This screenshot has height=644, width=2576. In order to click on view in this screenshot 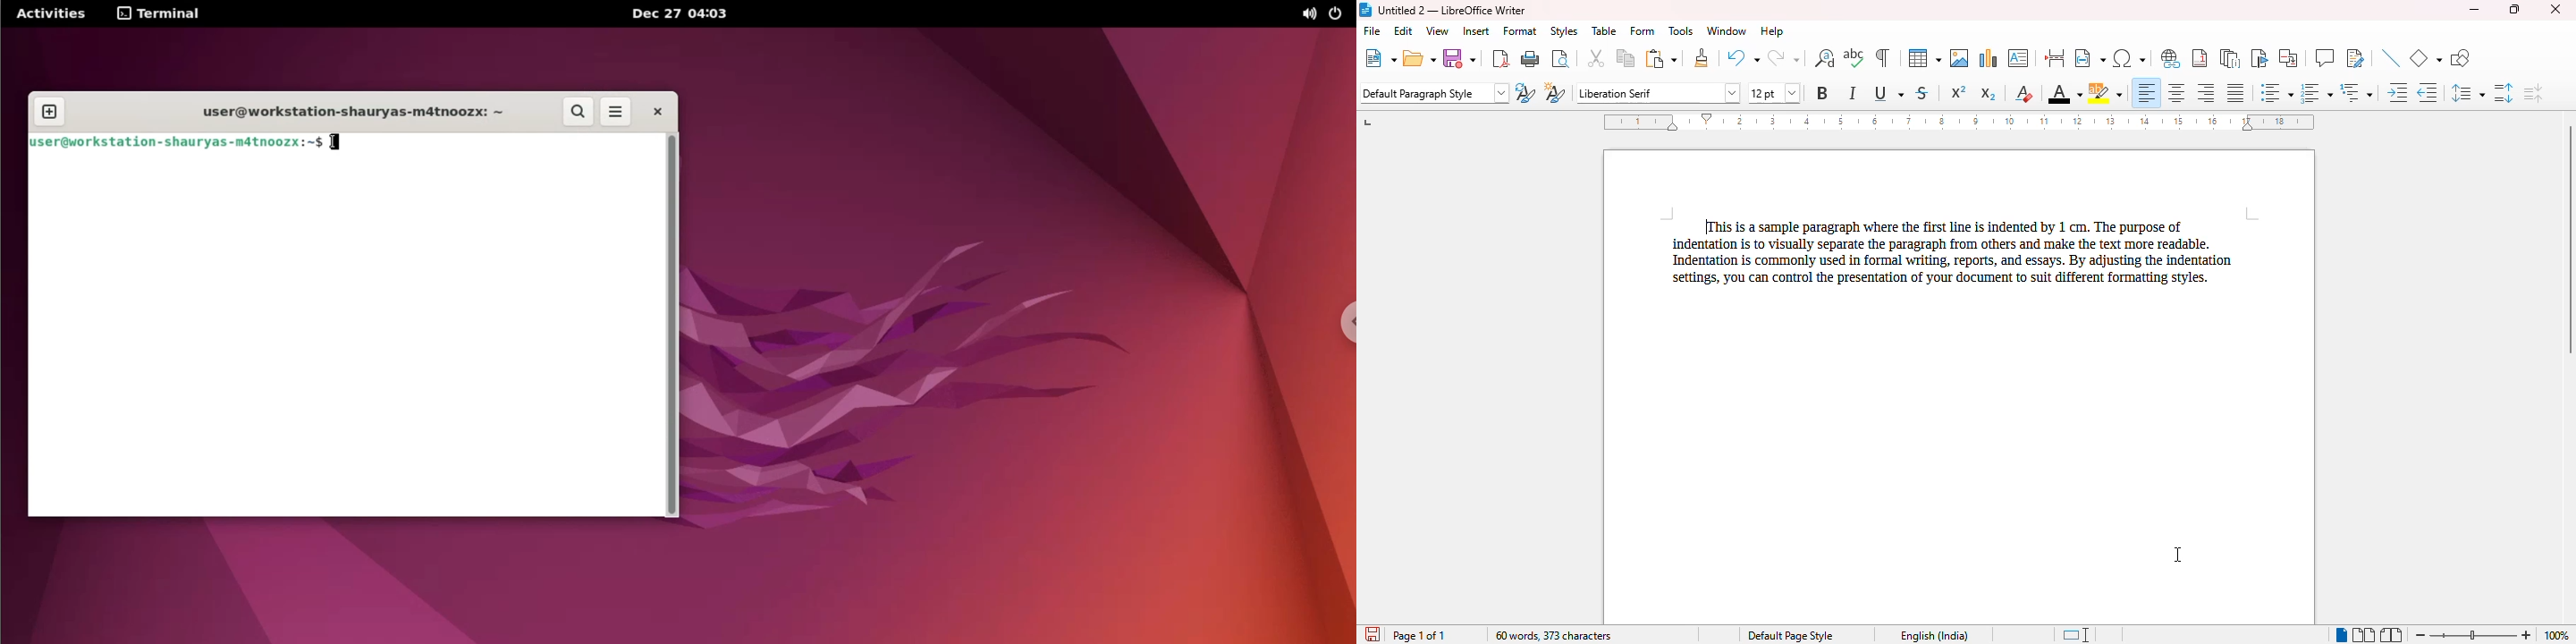, I will do `click(1437, 30)`.